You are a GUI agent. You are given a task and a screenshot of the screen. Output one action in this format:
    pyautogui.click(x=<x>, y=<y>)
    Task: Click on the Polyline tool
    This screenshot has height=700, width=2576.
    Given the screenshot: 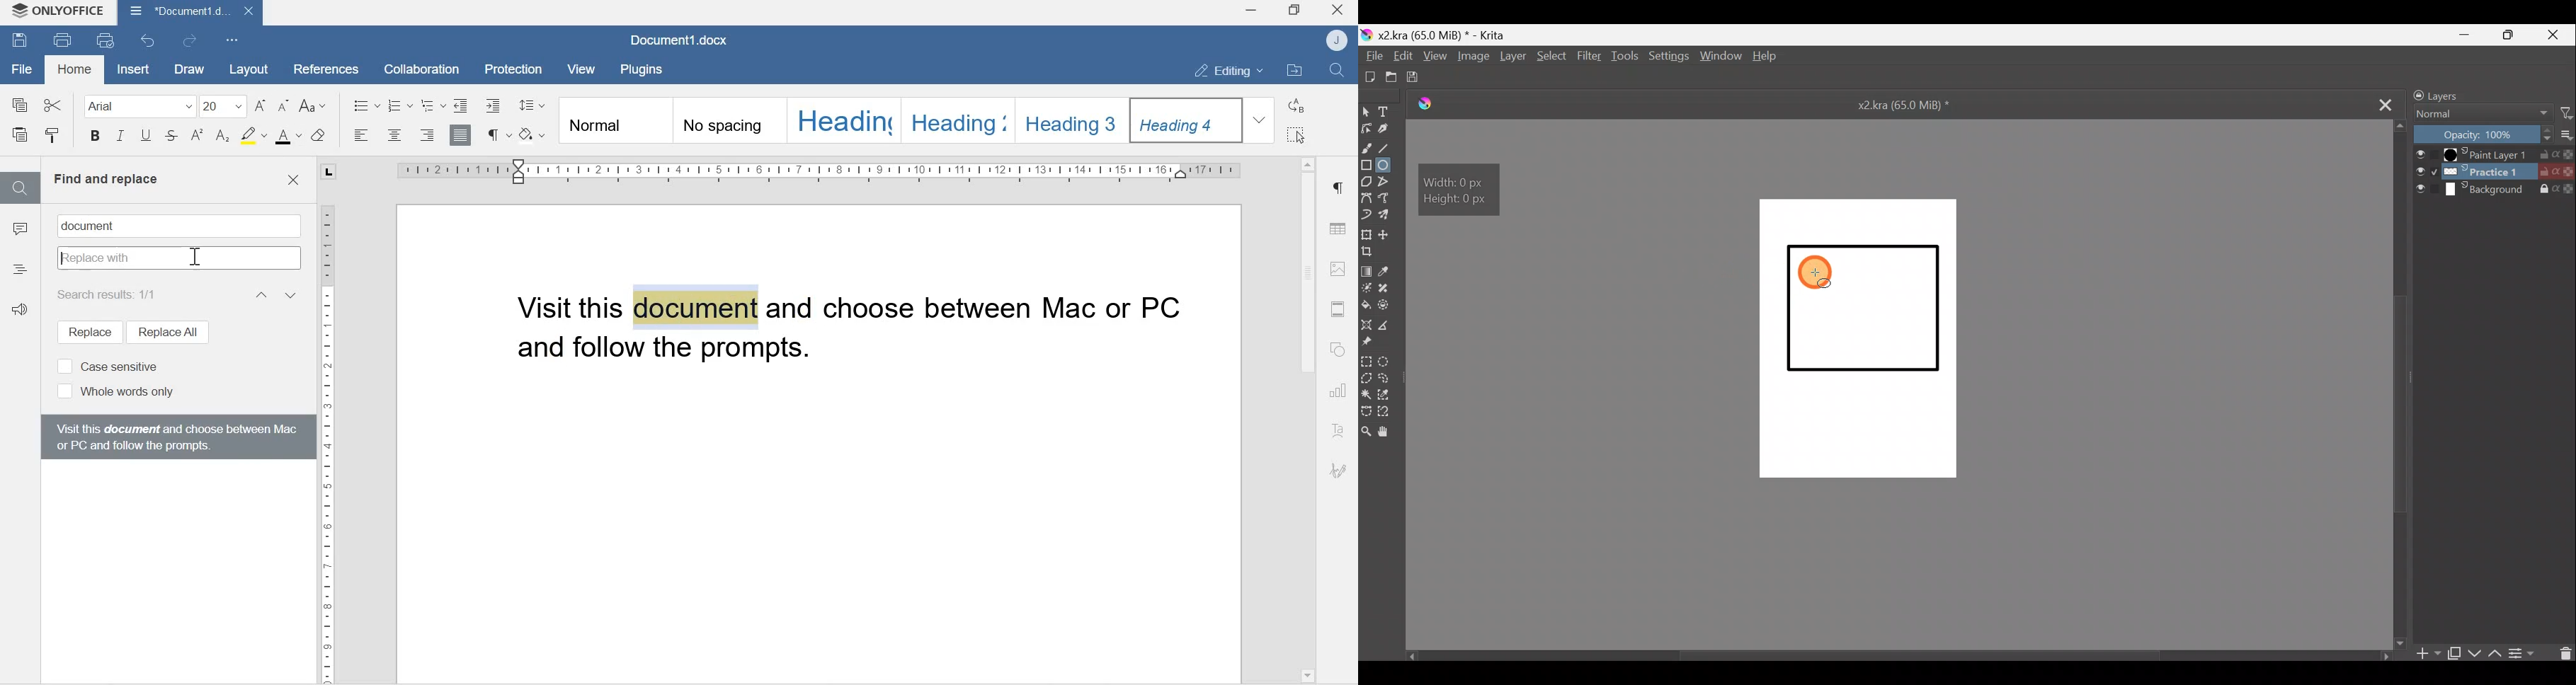 What is the action you would take?
    pyautogui.click(x=1388, y=183)
    